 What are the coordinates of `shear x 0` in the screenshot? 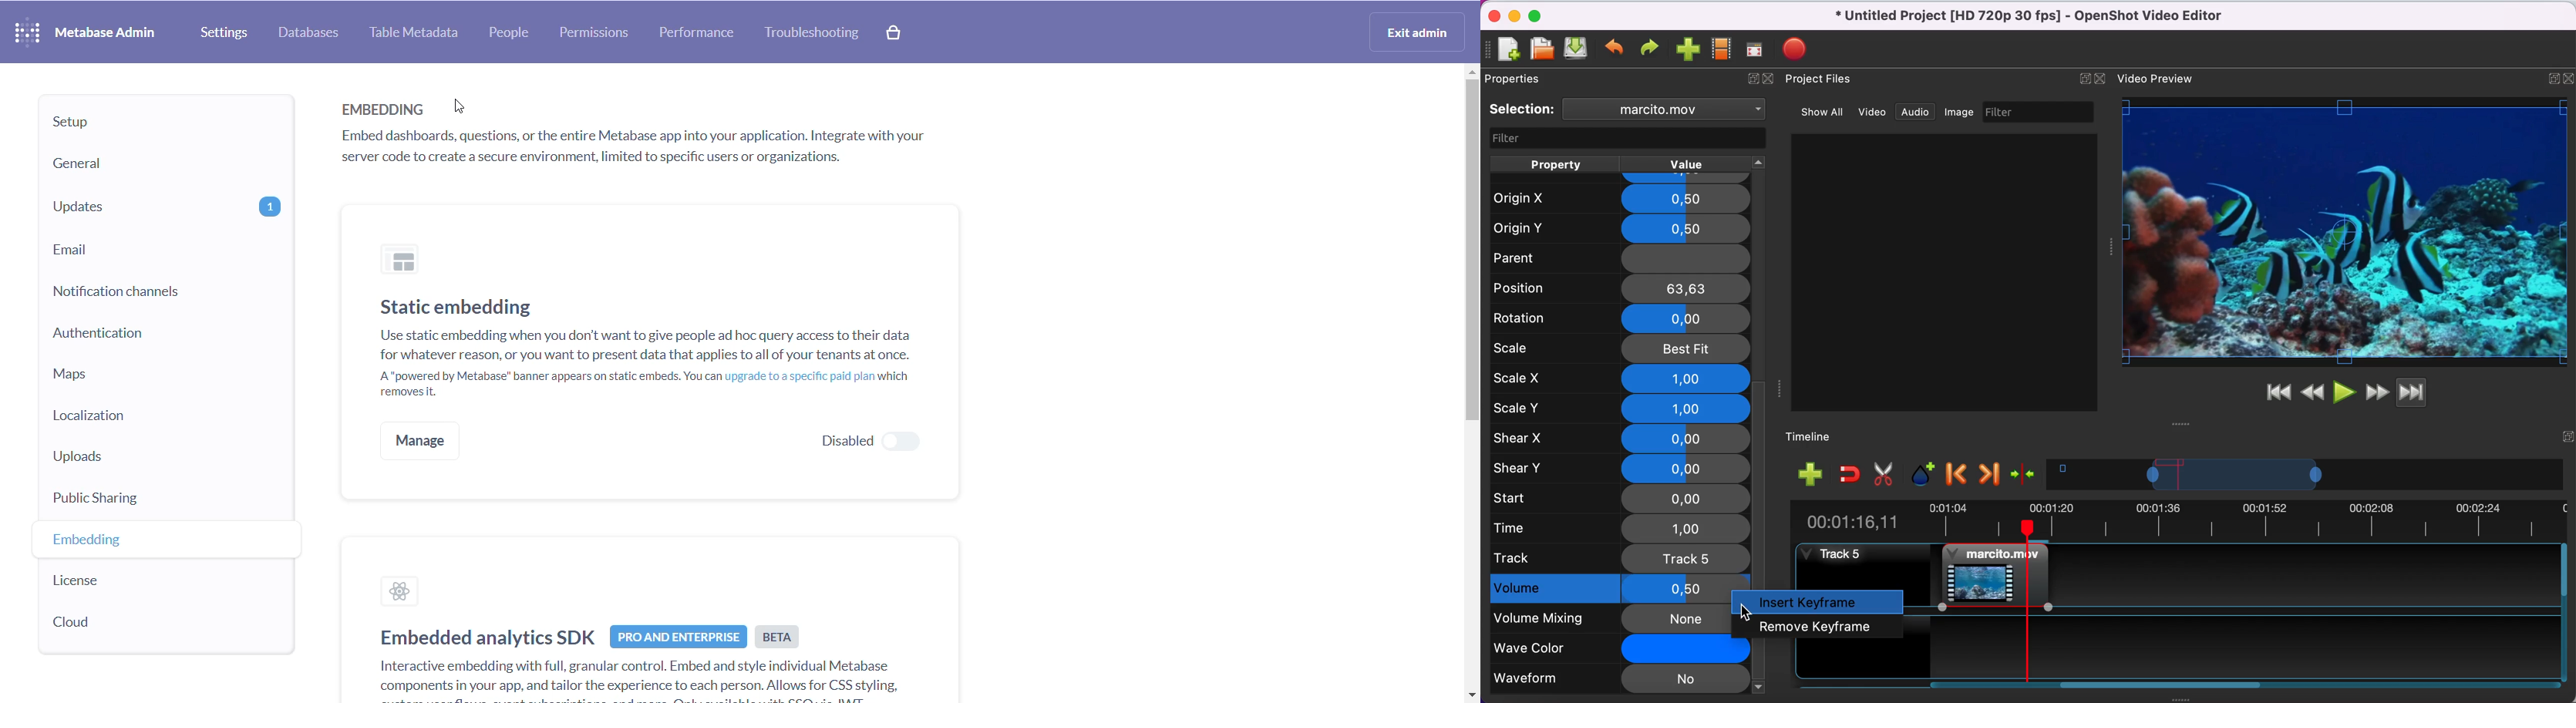 It's located at (1620, 439).